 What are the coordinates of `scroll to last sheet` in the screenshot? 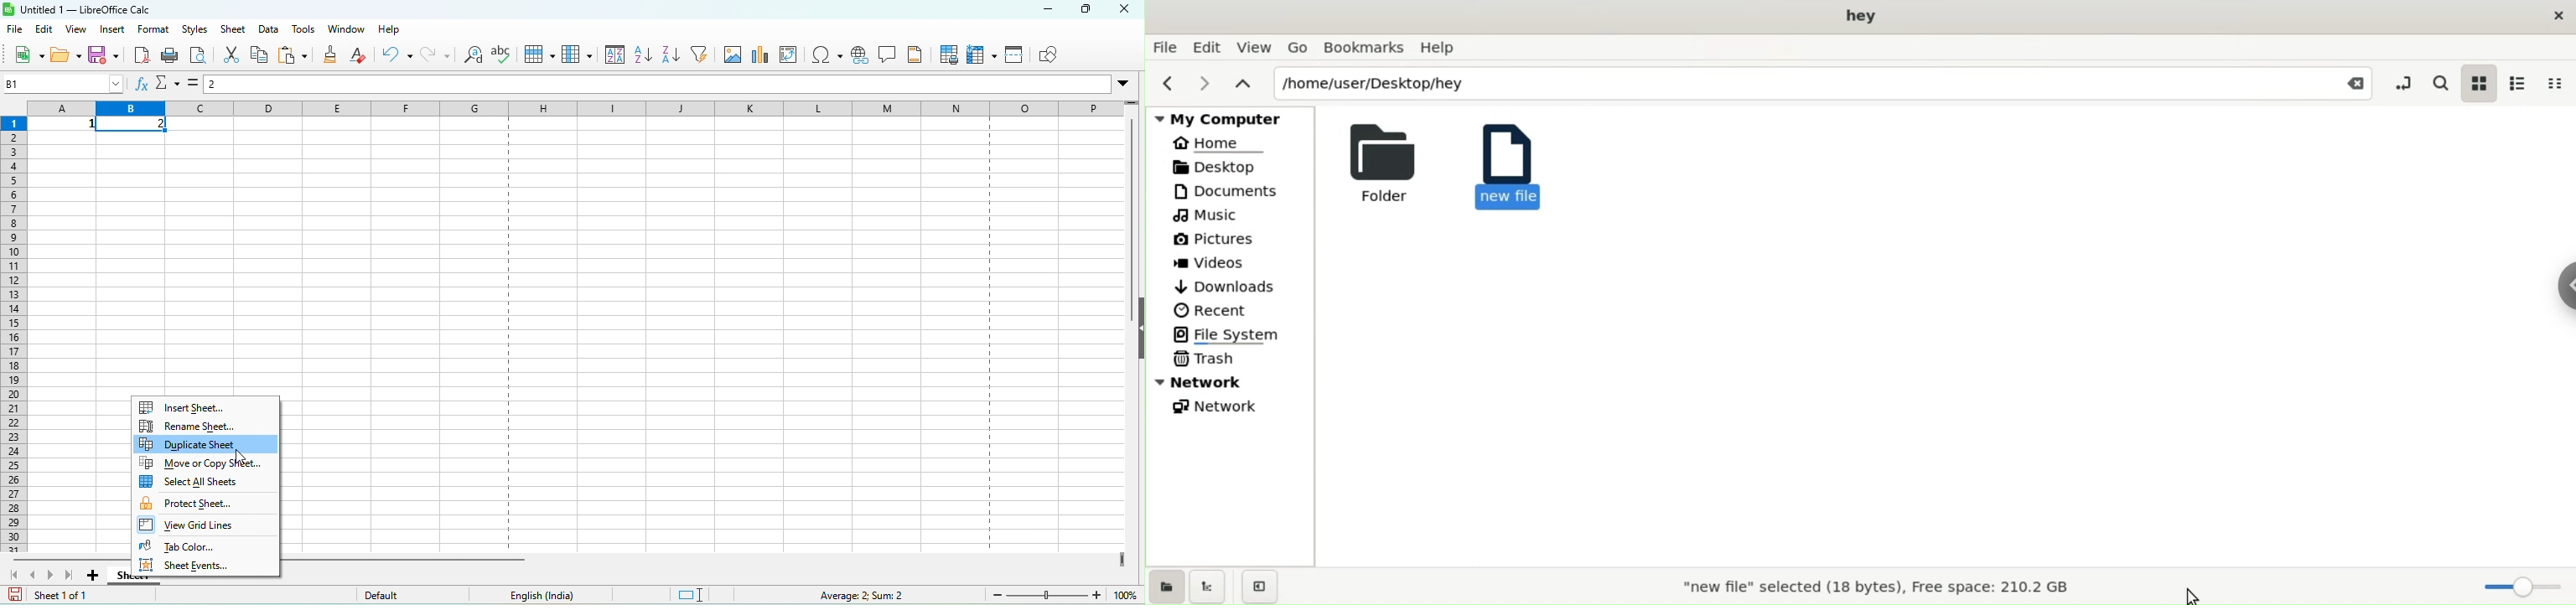 It's located at (70, 577).